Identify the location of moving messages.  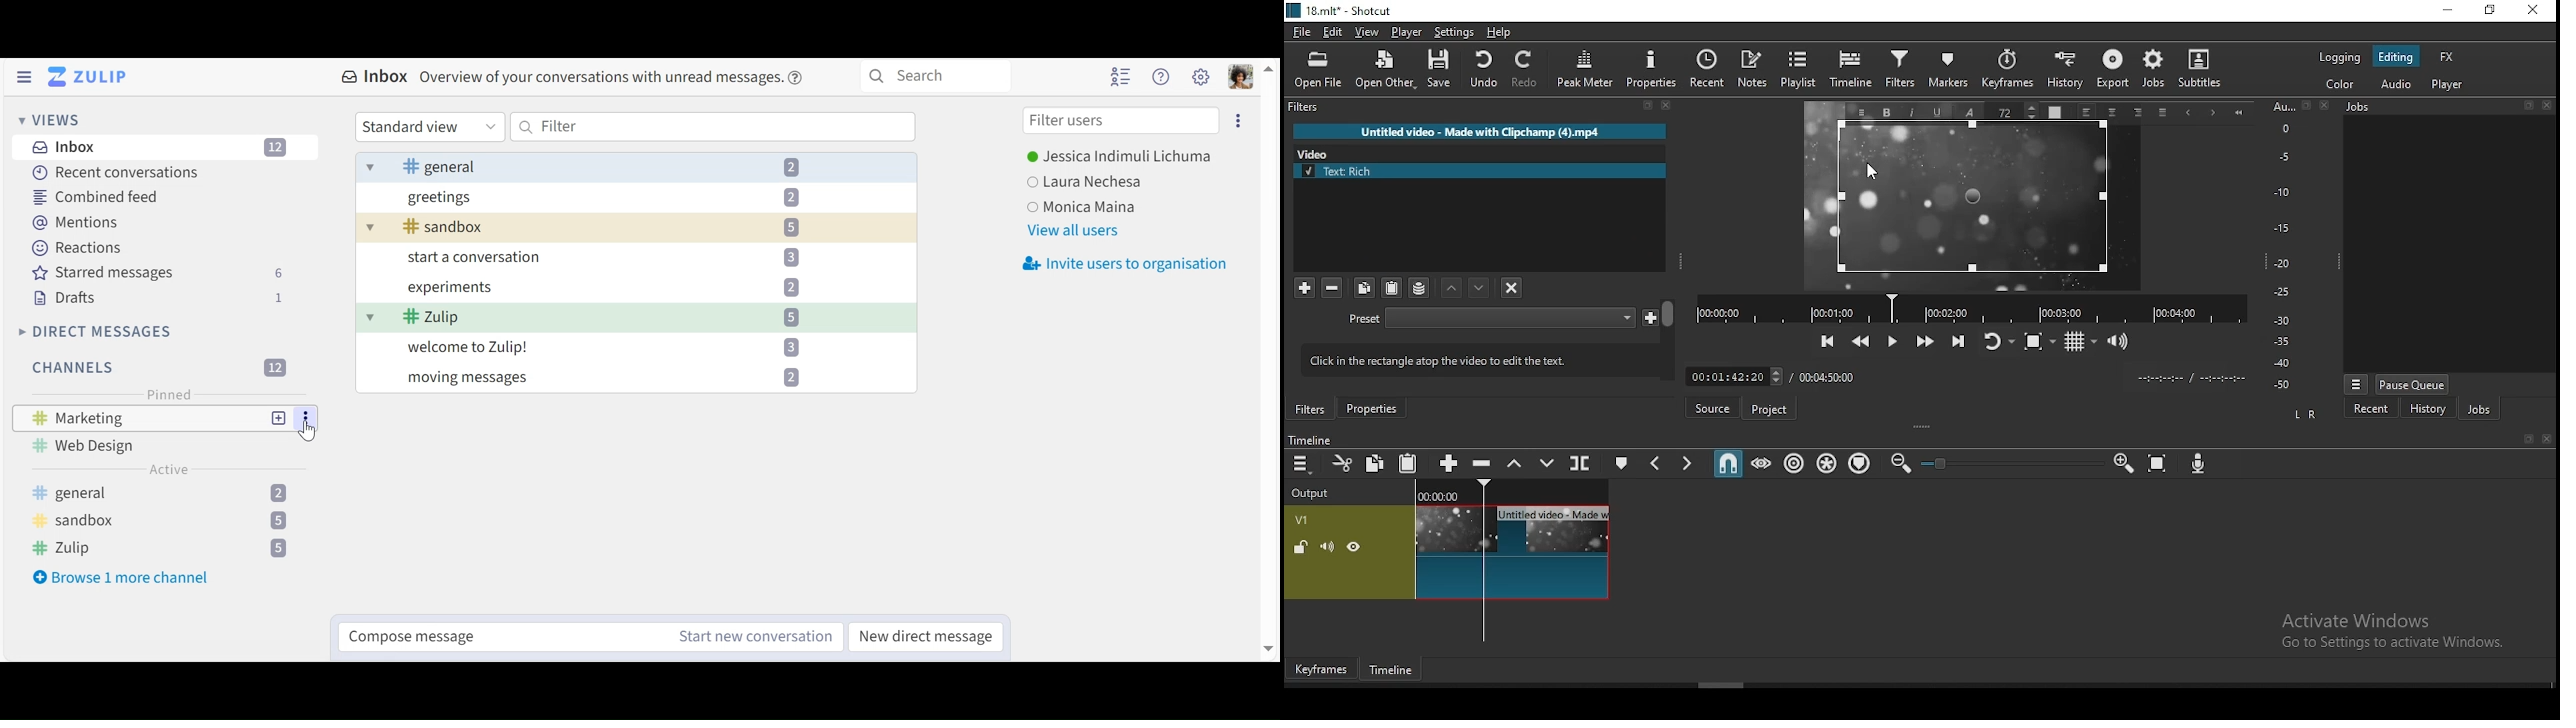
(620, 373).